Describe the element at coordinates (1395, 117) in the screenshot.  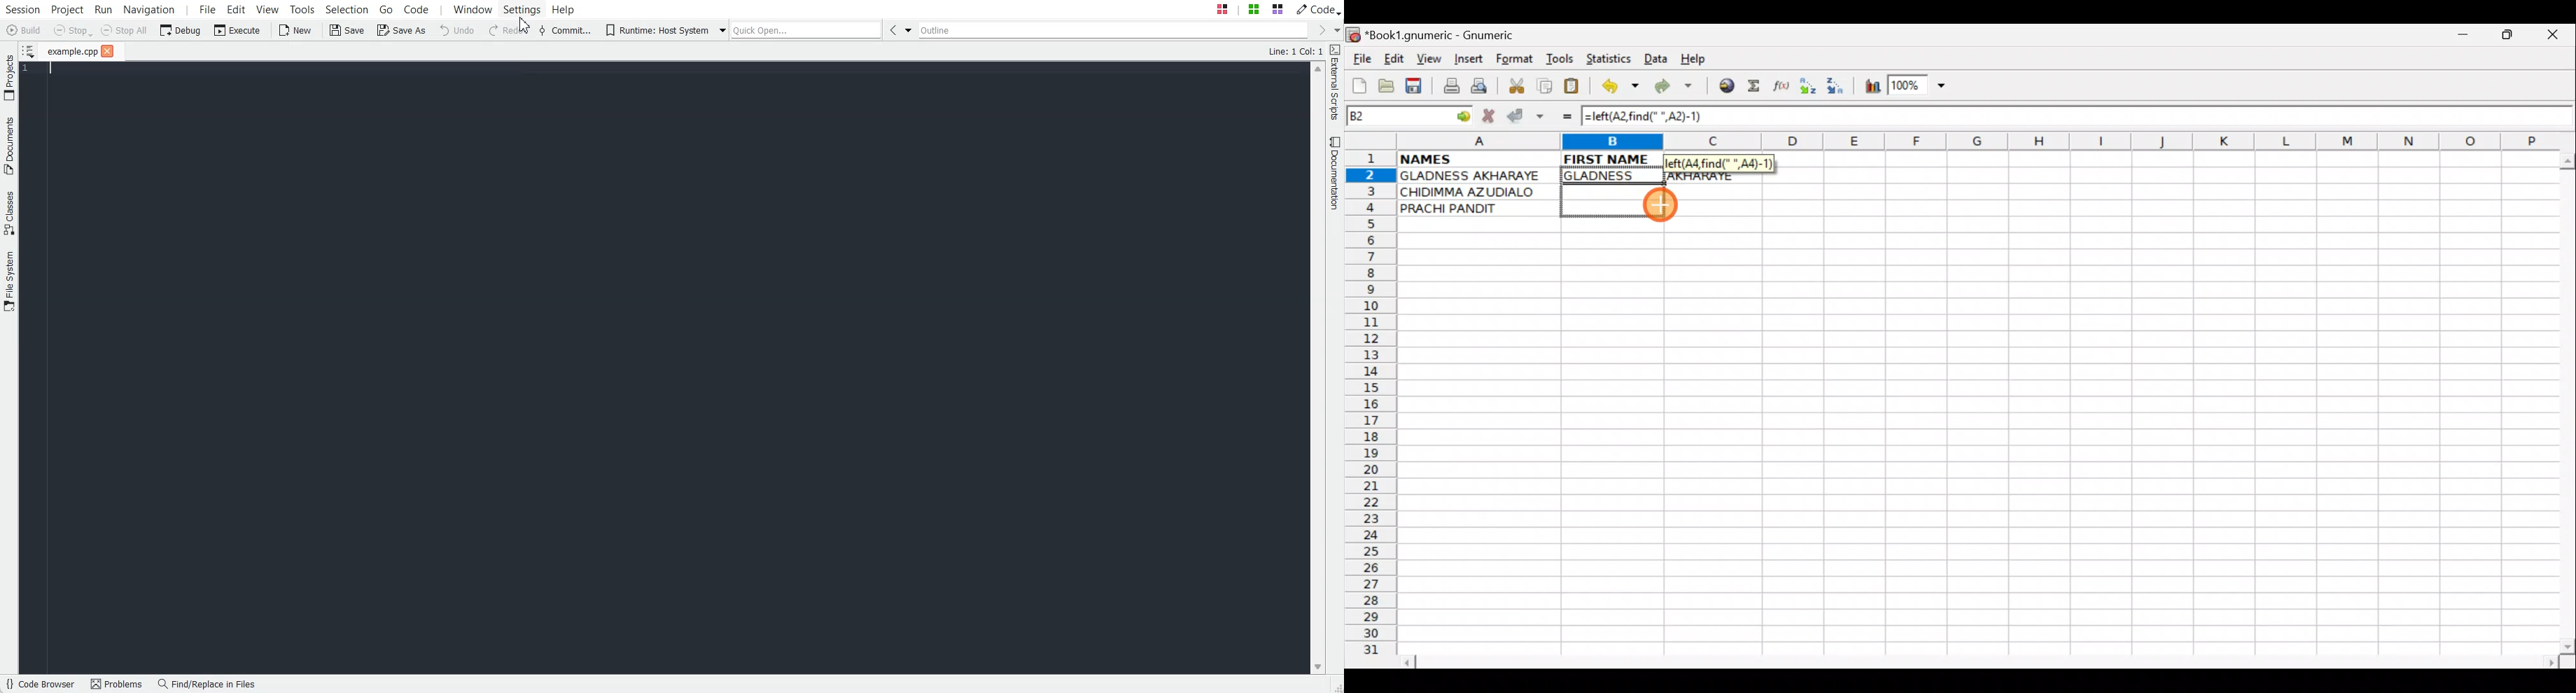
I see `Cell name B2` at that location.